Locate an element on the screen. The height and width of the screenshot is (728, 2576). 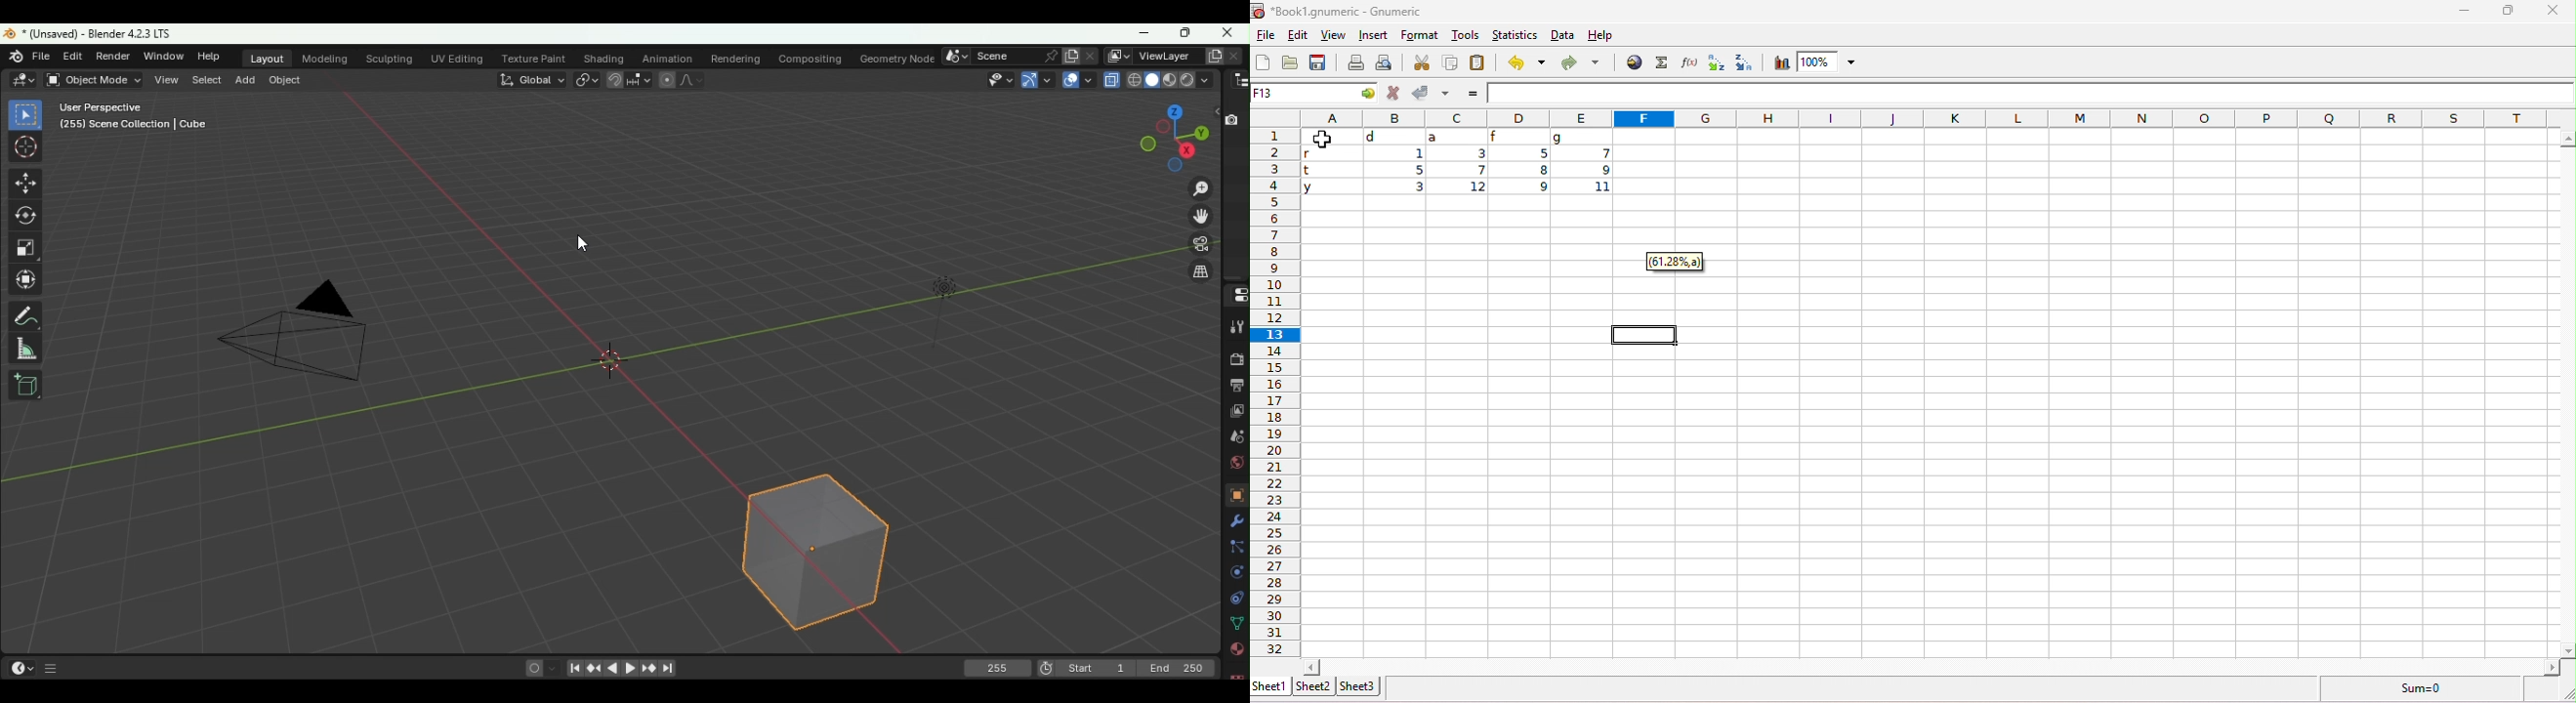
close is located at coordinates (2554, 13).